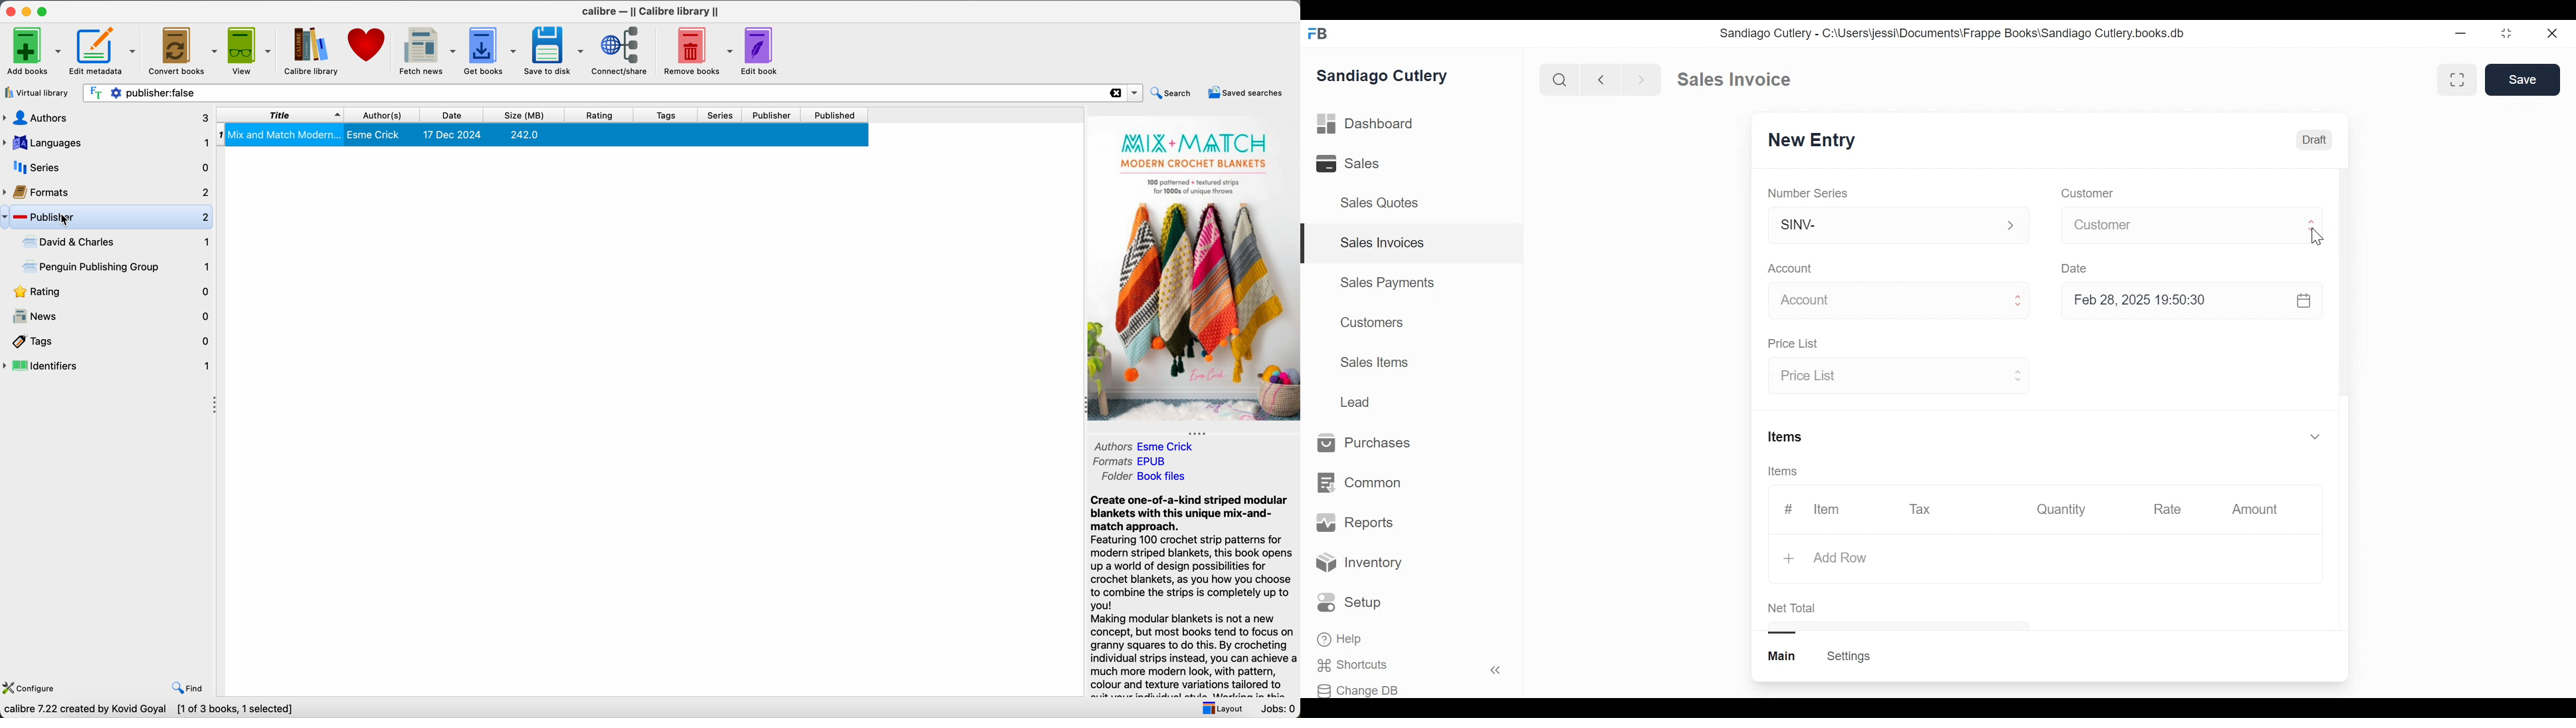 This screenshot has height=728, width=2576. What do you see at coordinates (1374, 361) in the screenshot?
I see `Sales Items` at bounding box center [1374, 361].